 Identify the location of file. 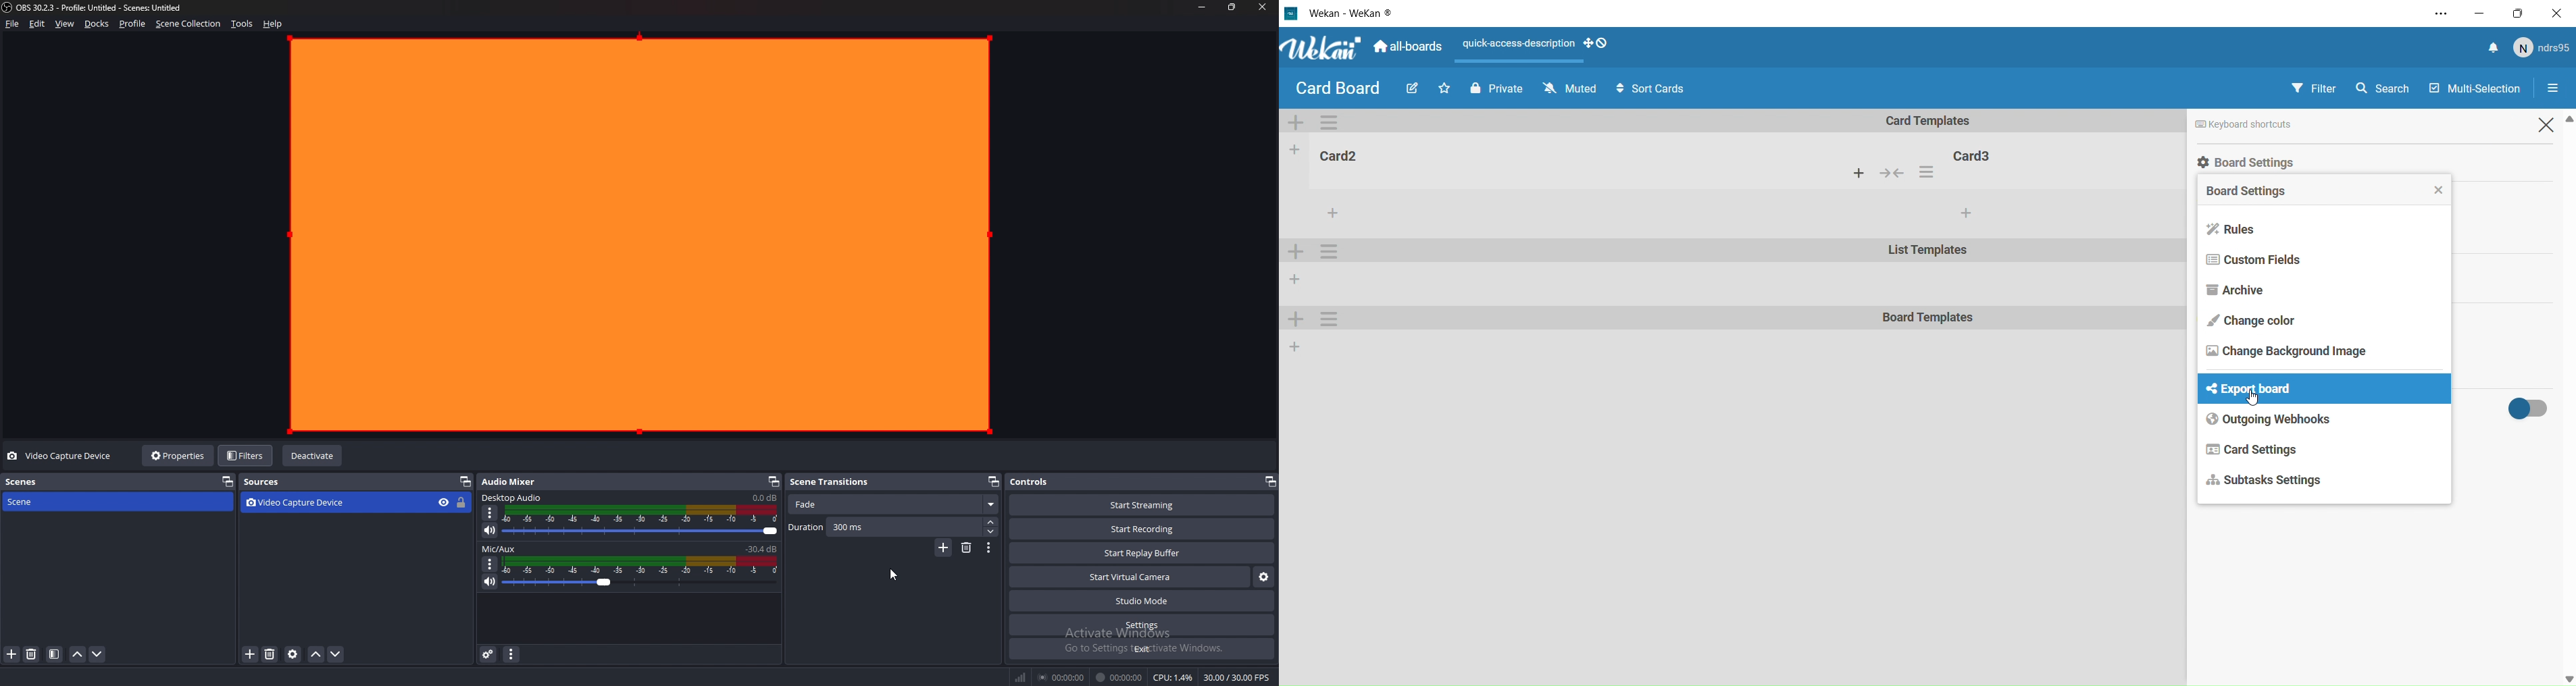
(11, 24).